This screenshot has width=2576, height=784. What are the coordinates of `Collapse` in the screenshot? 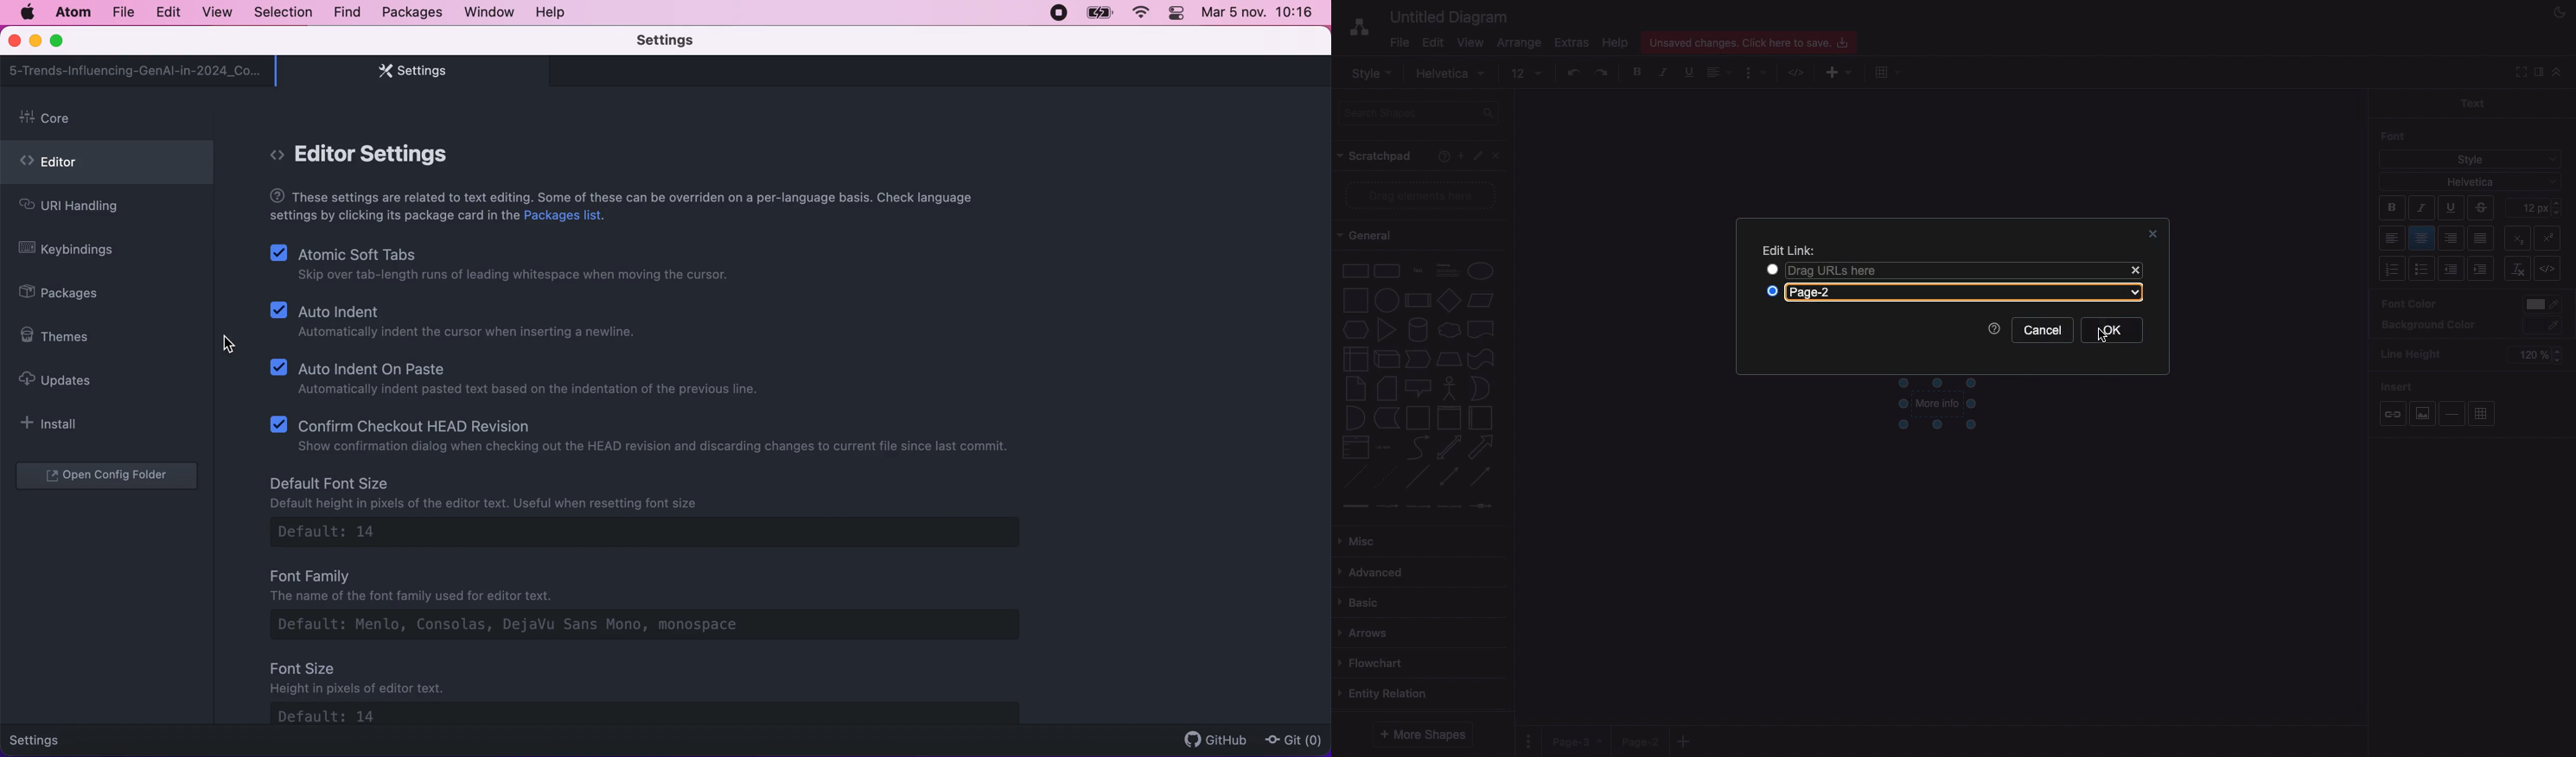 It's located at (2518, 73).